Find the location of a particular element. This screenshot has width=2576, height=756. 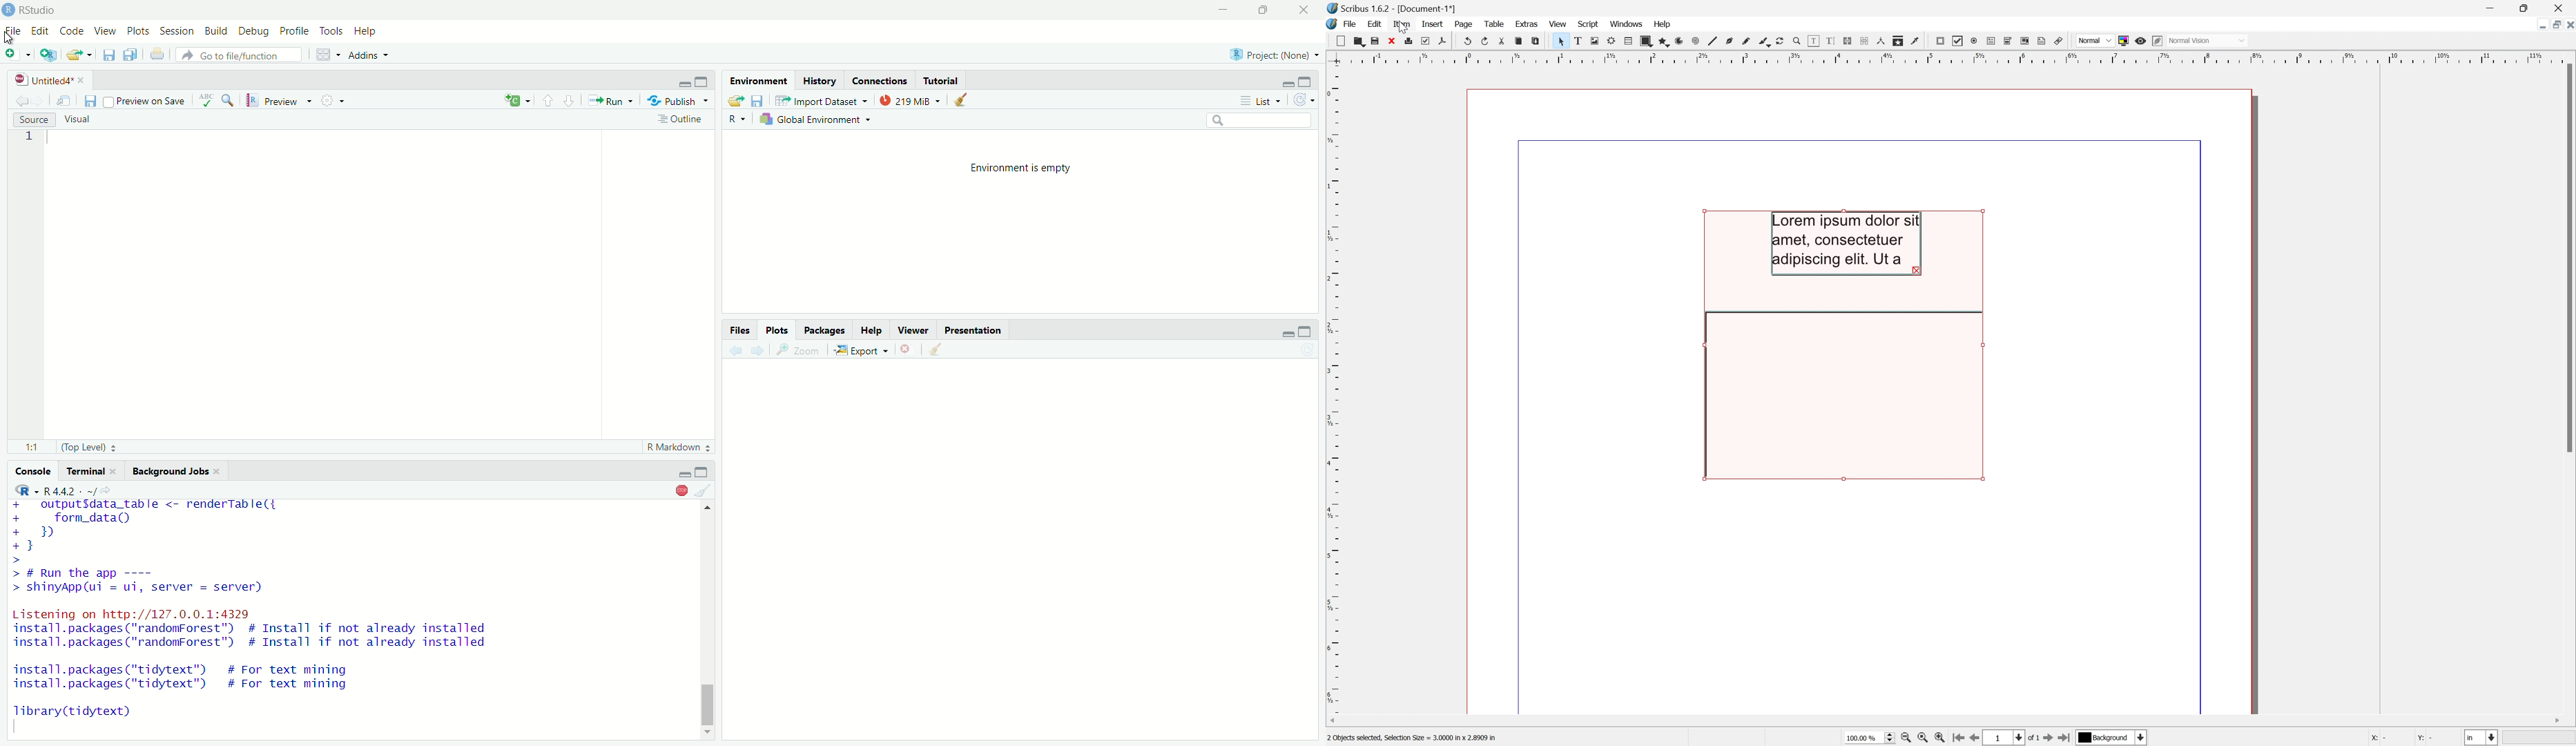

Settings is located at coordinates (334, 101).